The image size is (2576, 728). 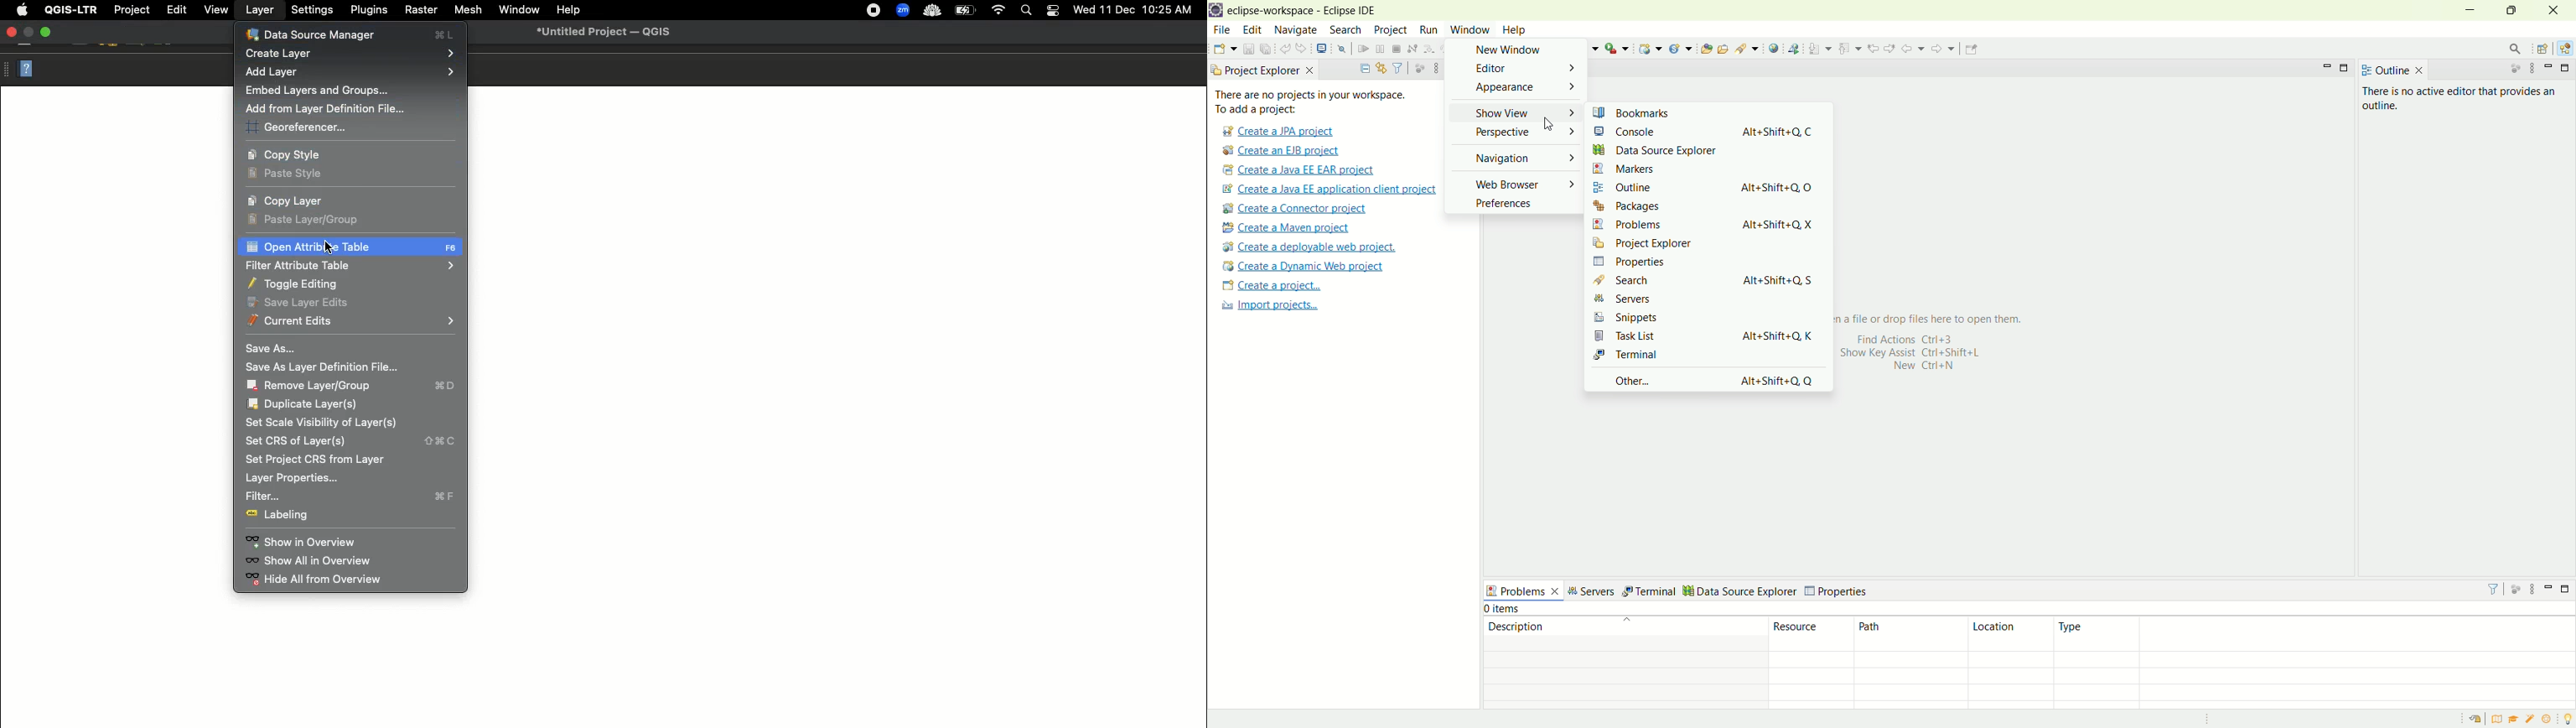 What do you see at coordinates (1516, 136) in the screenshot?
I see `perspective` at bounding box center [1516, 136].